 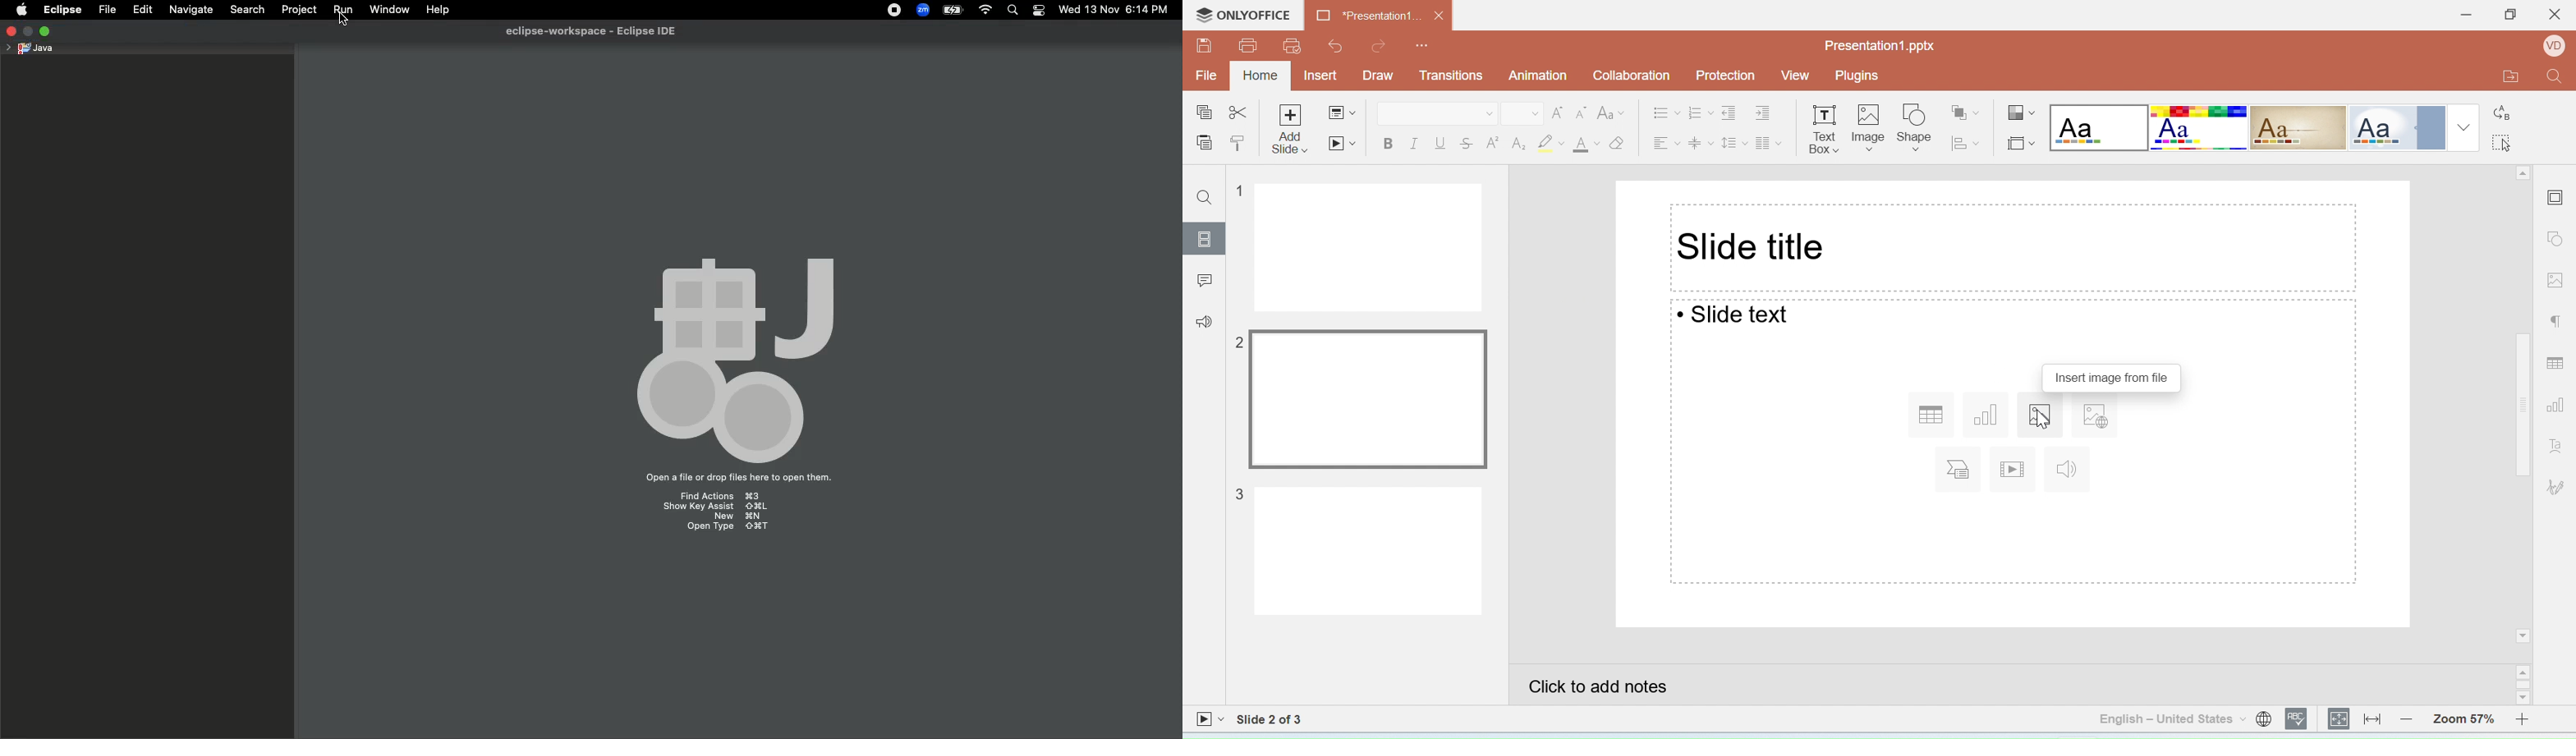 What do you see at coordinates (1360, 248) in the screenshot?
I see `Slide 1` at bounding box center [1360, 248].